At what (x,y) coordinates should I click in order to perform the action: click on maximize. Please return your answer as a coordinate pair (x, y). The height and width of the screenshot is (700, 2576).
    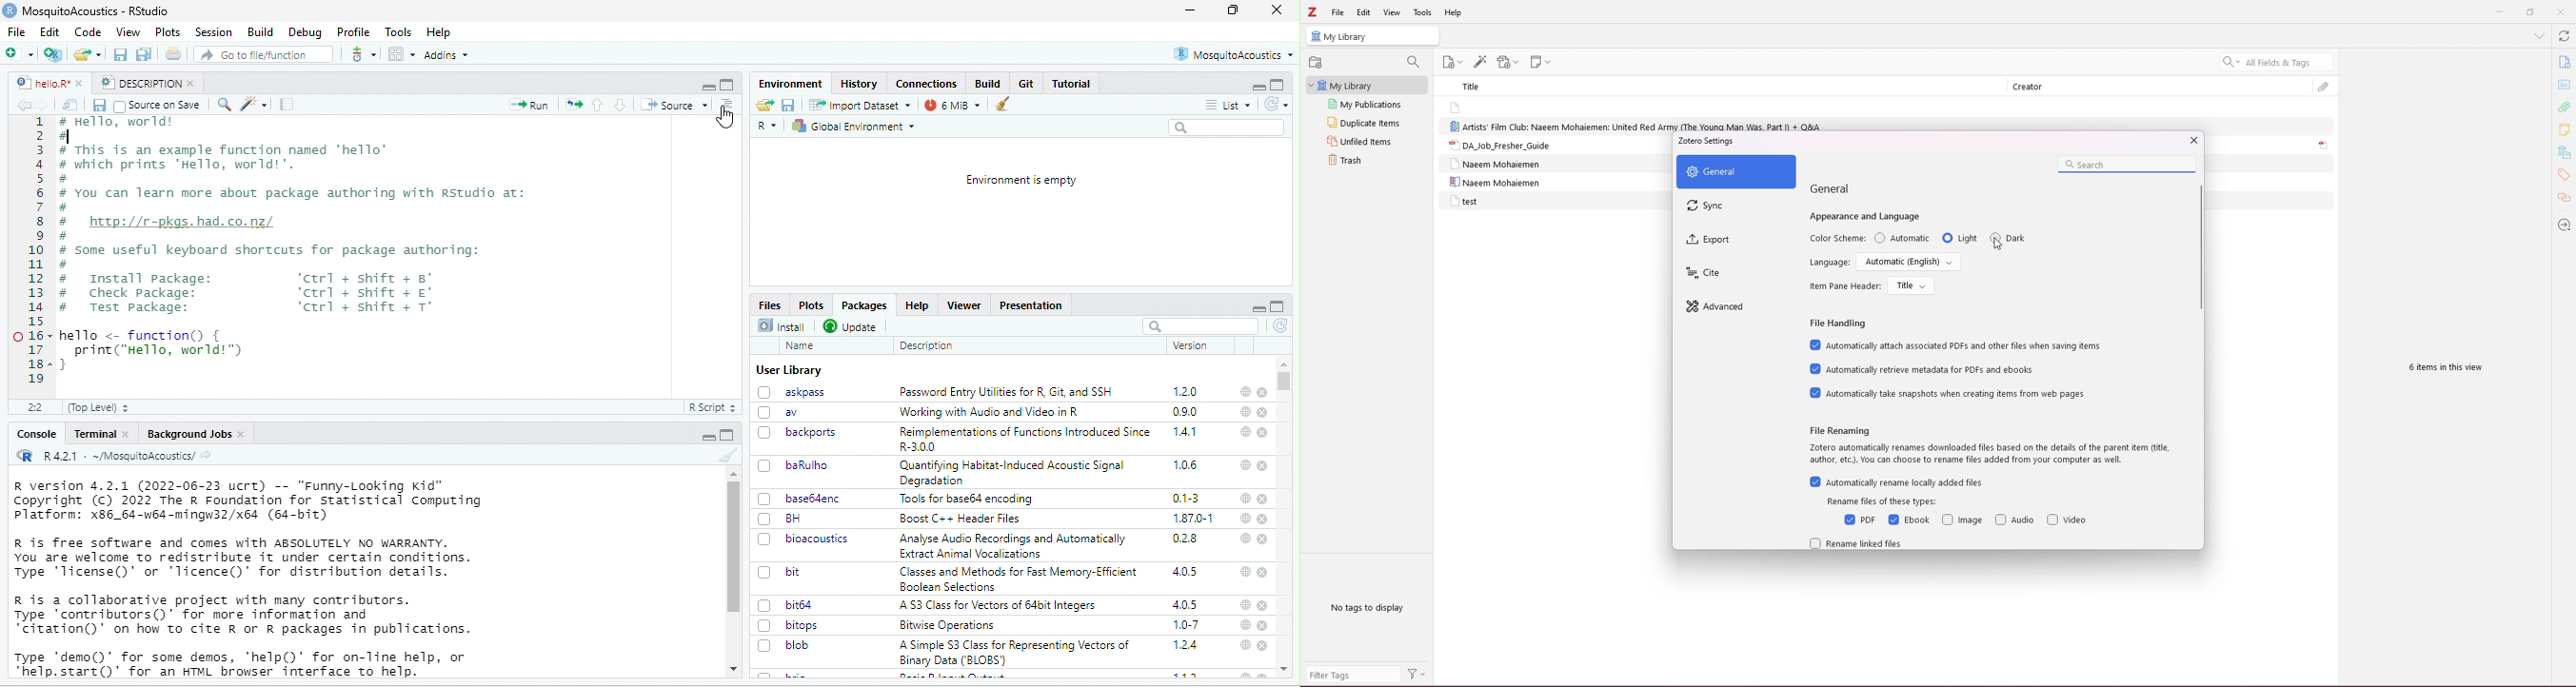
    Looking at the image, I should click on (707, 85).